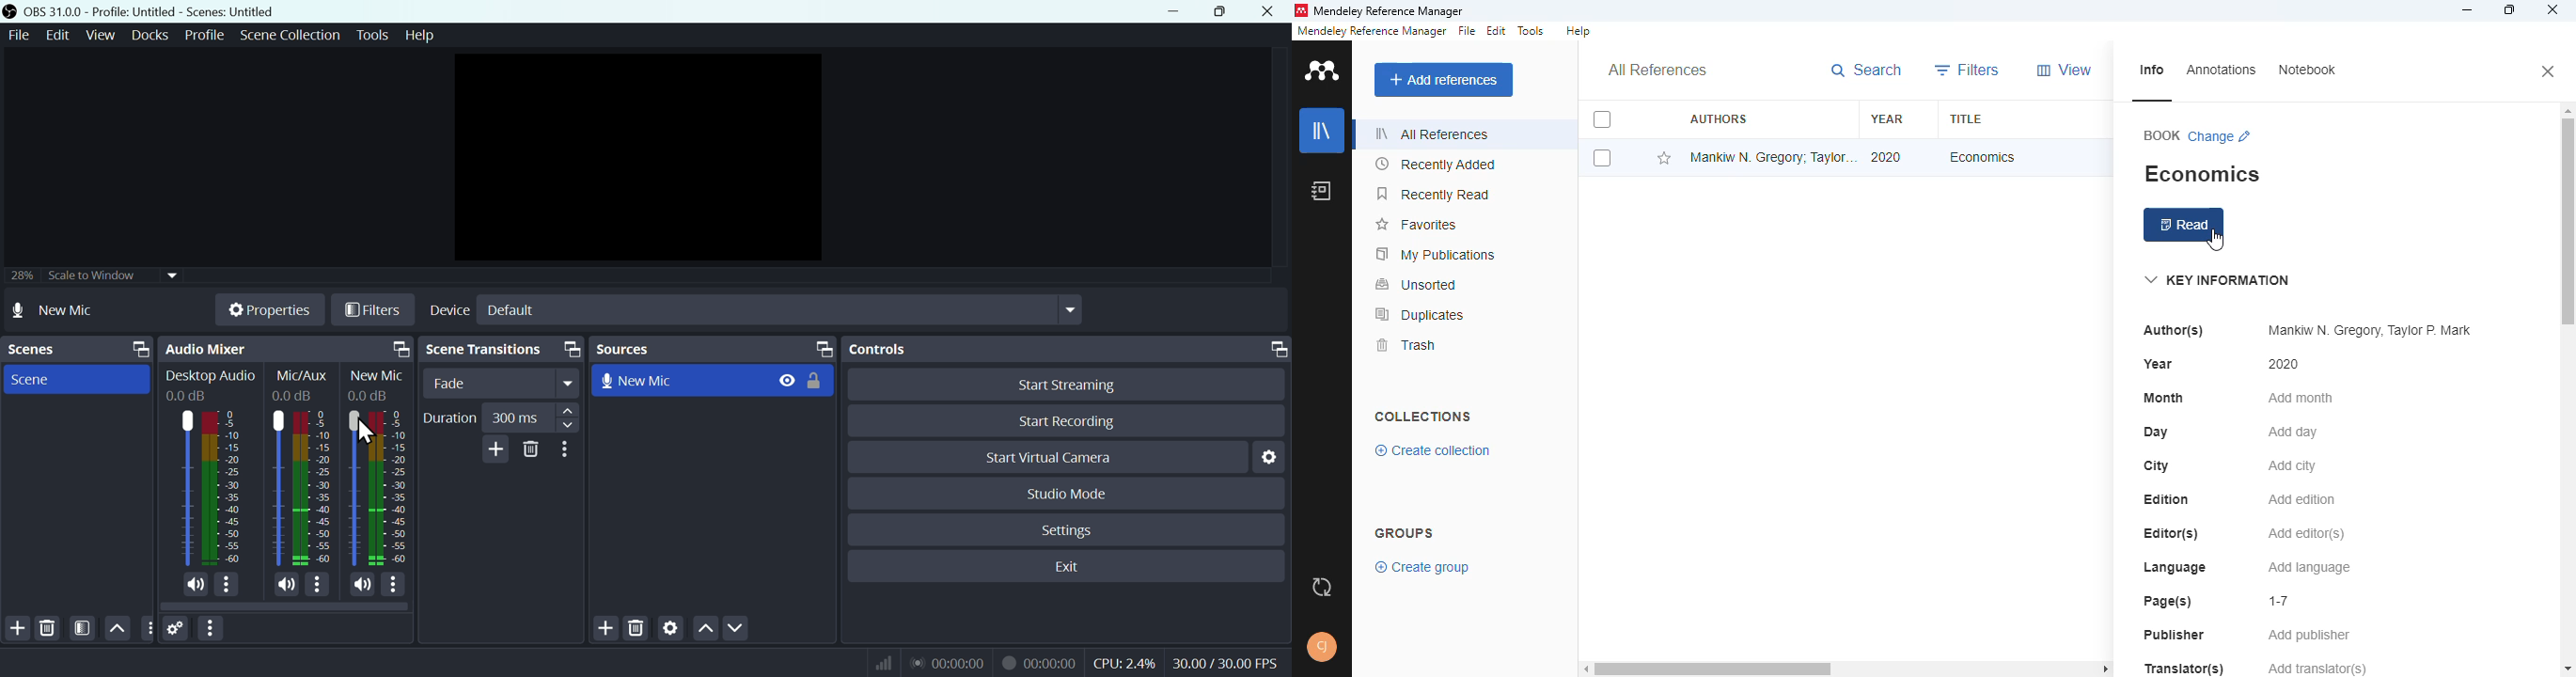 This screenshot has width=2576, height=700. Describe the element at coordinates (1435, 164) in the screenshot. I see `recently added` at that location.